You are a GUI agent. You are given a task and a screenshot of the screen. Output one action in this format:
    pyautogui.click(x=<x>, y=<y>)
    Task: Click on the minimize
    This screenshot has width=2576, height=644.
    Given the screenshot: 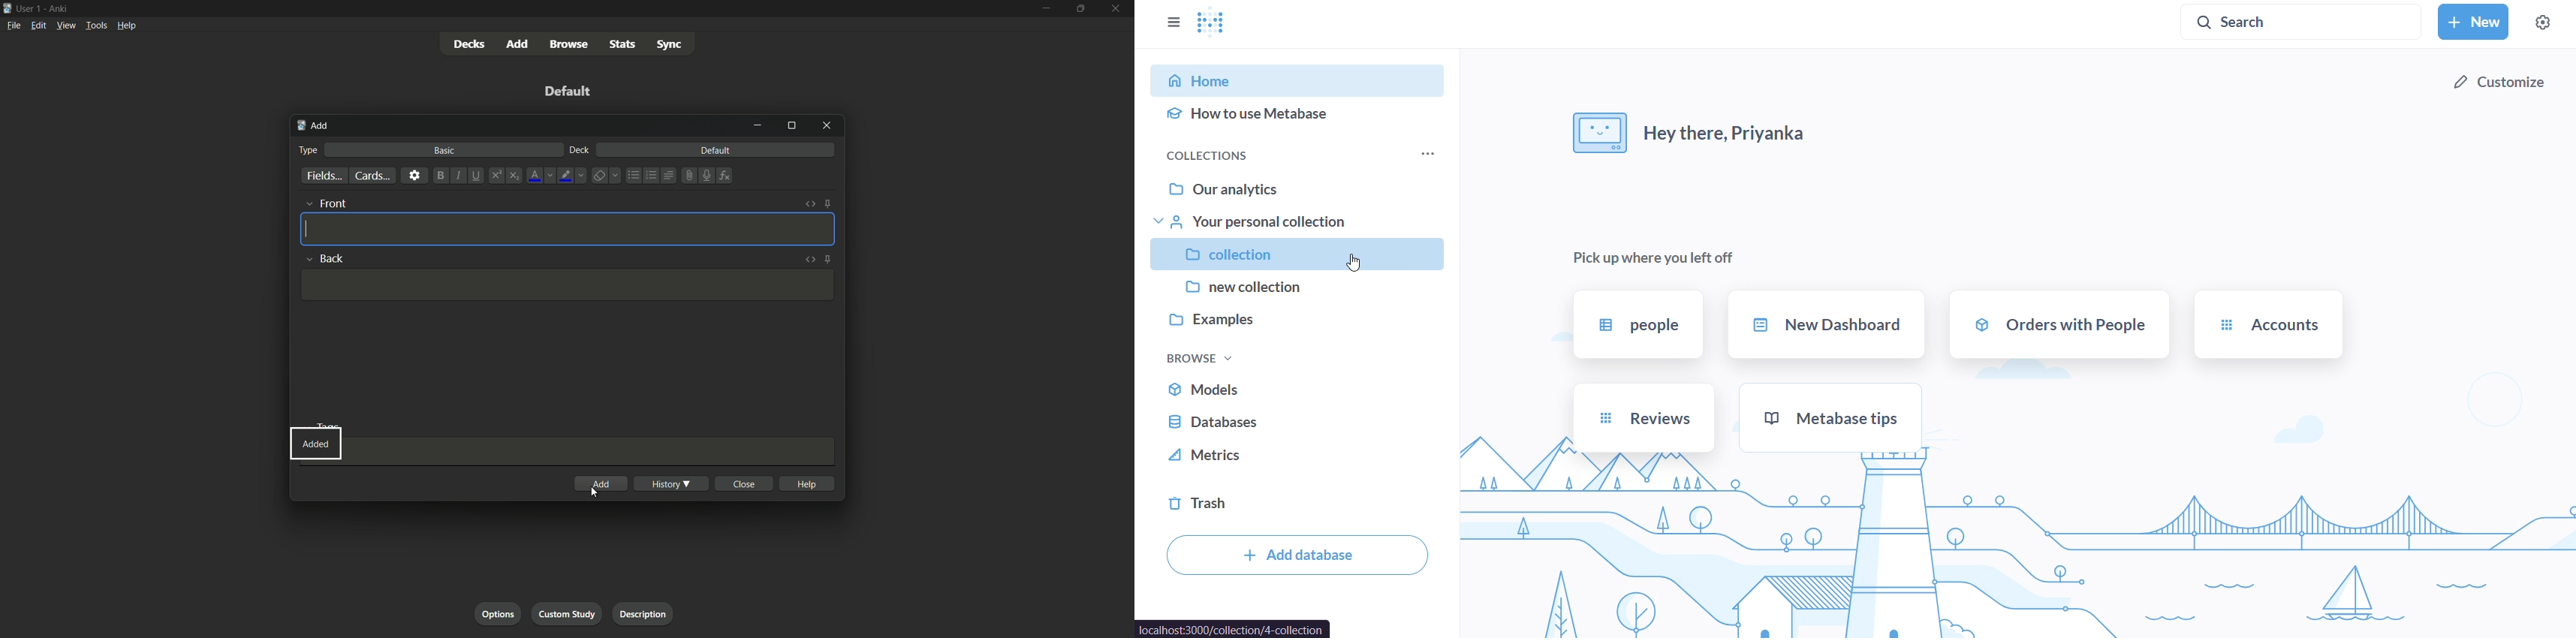 What is the action you would take?
    pyautogui.click(x=759, y=125)
    